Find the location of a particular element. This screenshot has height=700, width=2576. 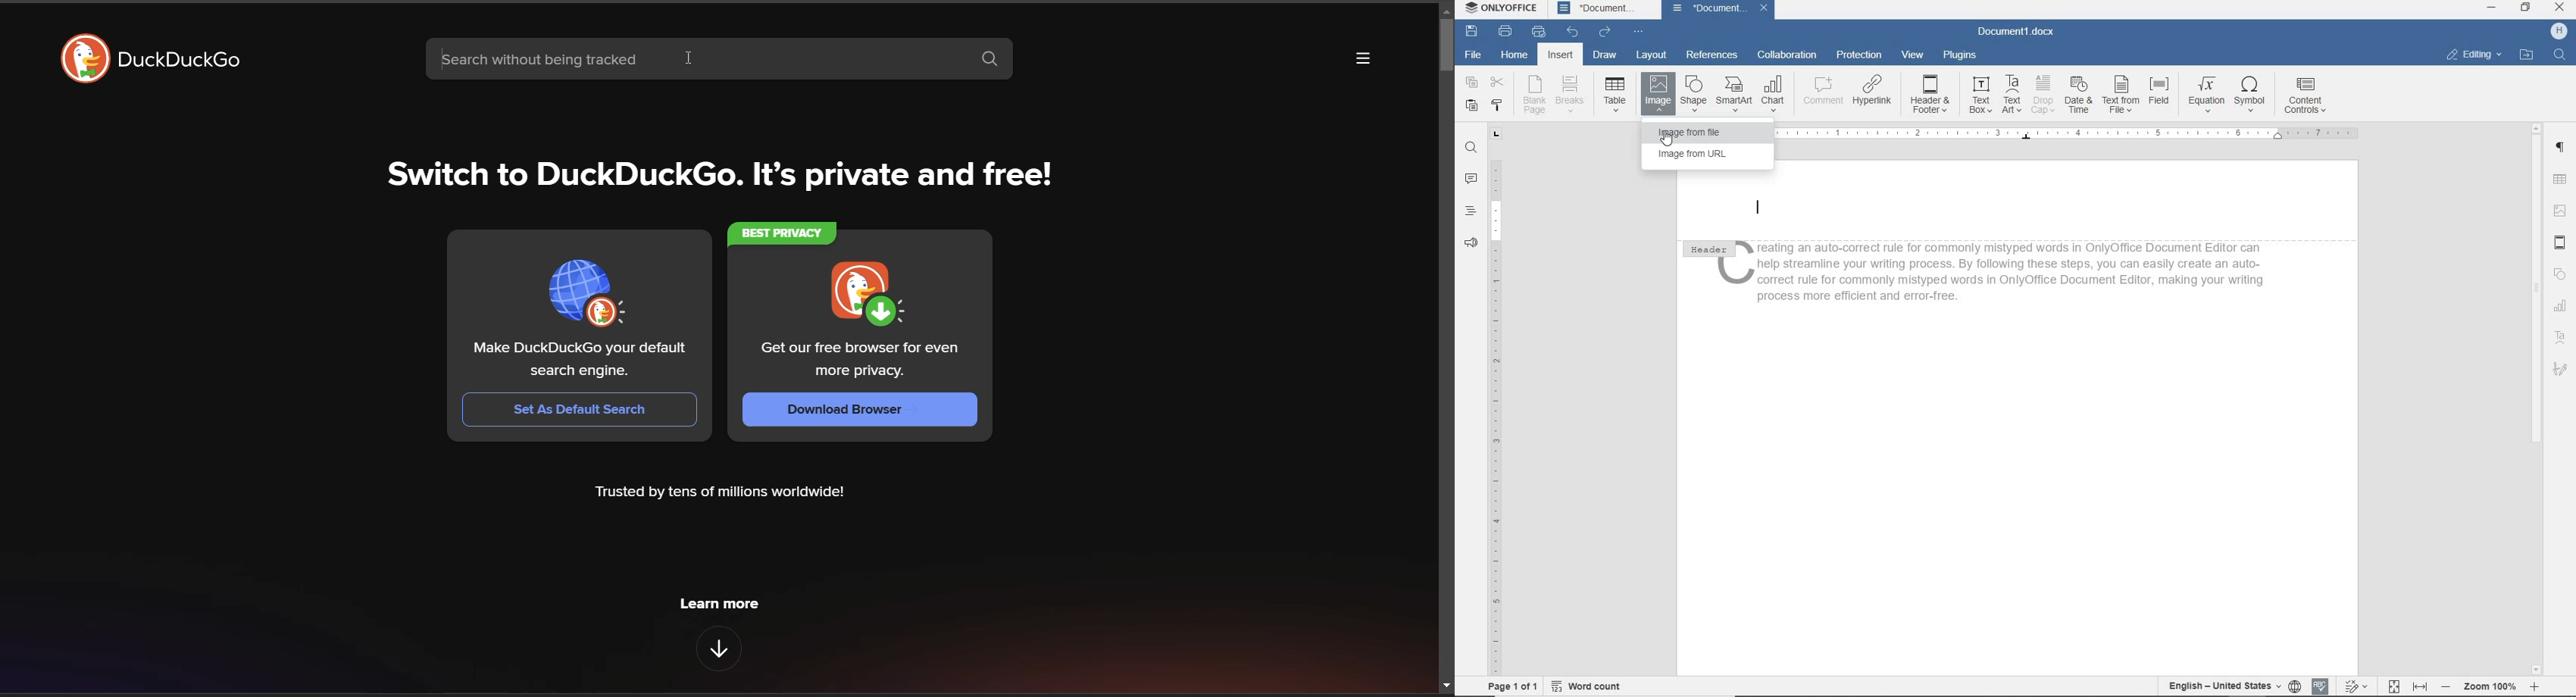

HYPERLINK is located at coordinates (1873, 97).